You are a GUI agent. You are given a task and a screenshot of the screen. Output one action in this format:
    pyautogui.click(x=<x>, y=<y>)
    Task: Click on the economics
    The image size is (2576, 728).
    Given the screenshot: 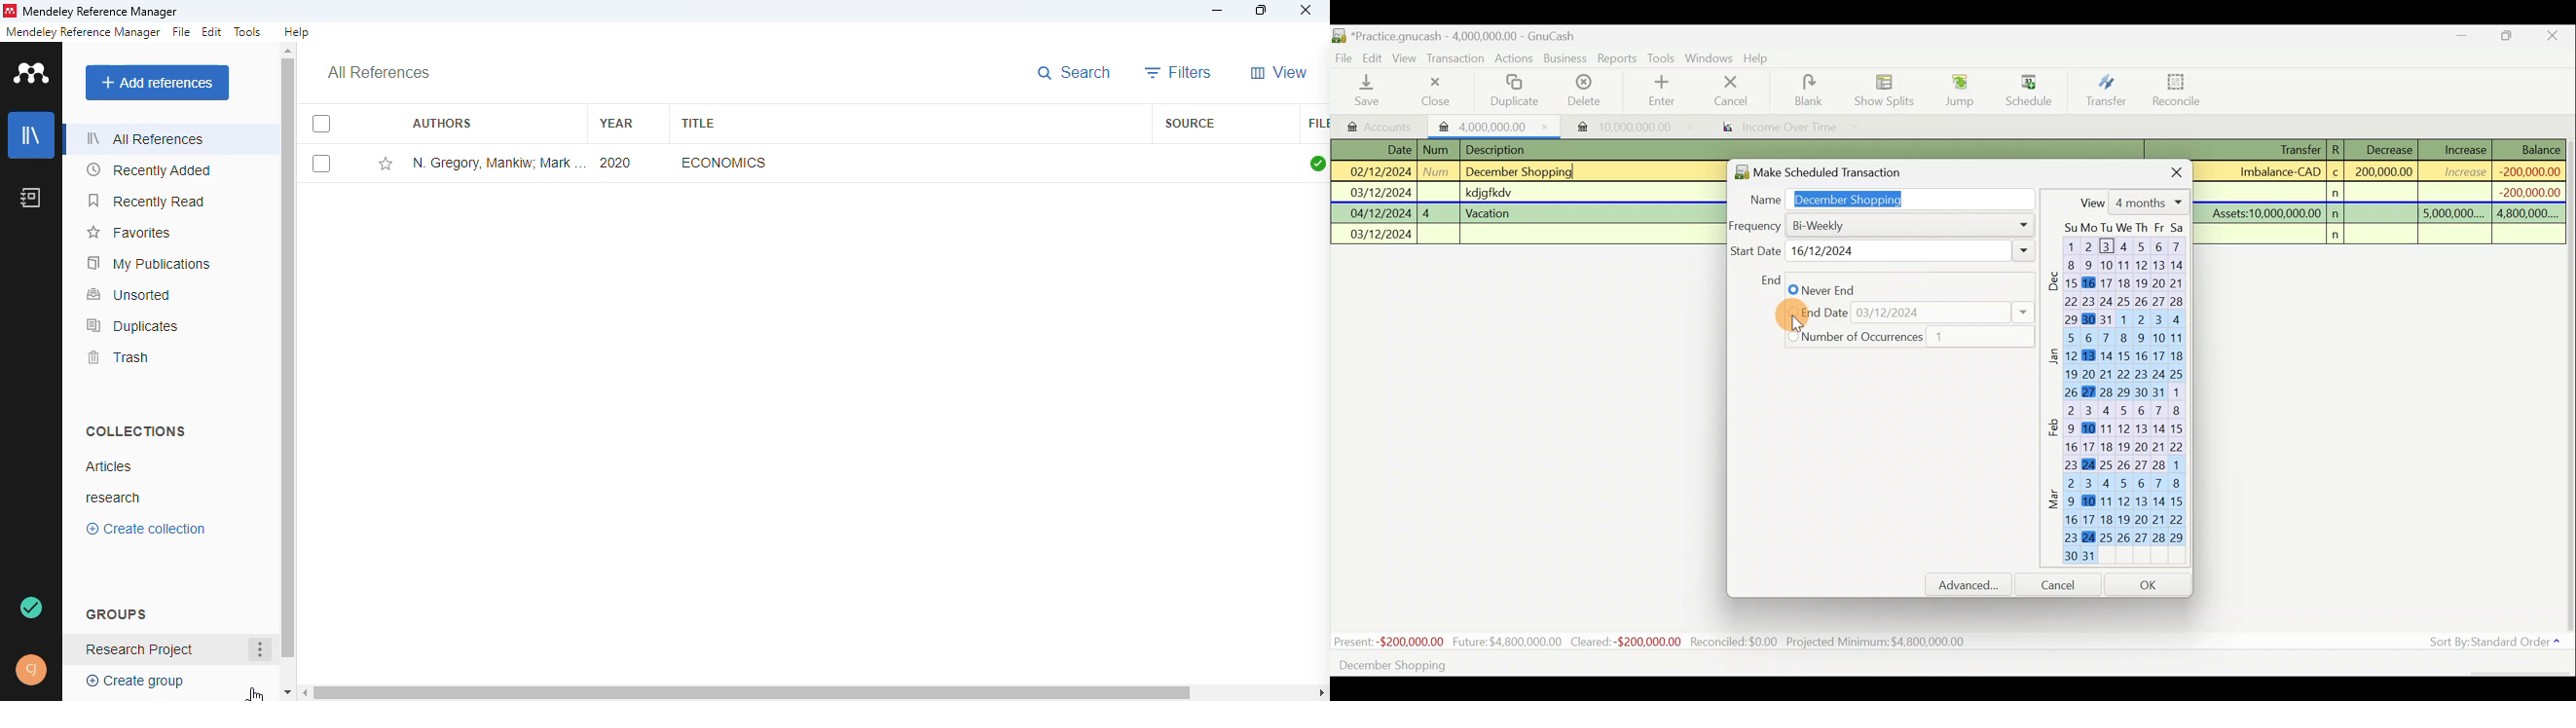 What is the action you would take?
    pyautogui.click(x=724, y=162)
    